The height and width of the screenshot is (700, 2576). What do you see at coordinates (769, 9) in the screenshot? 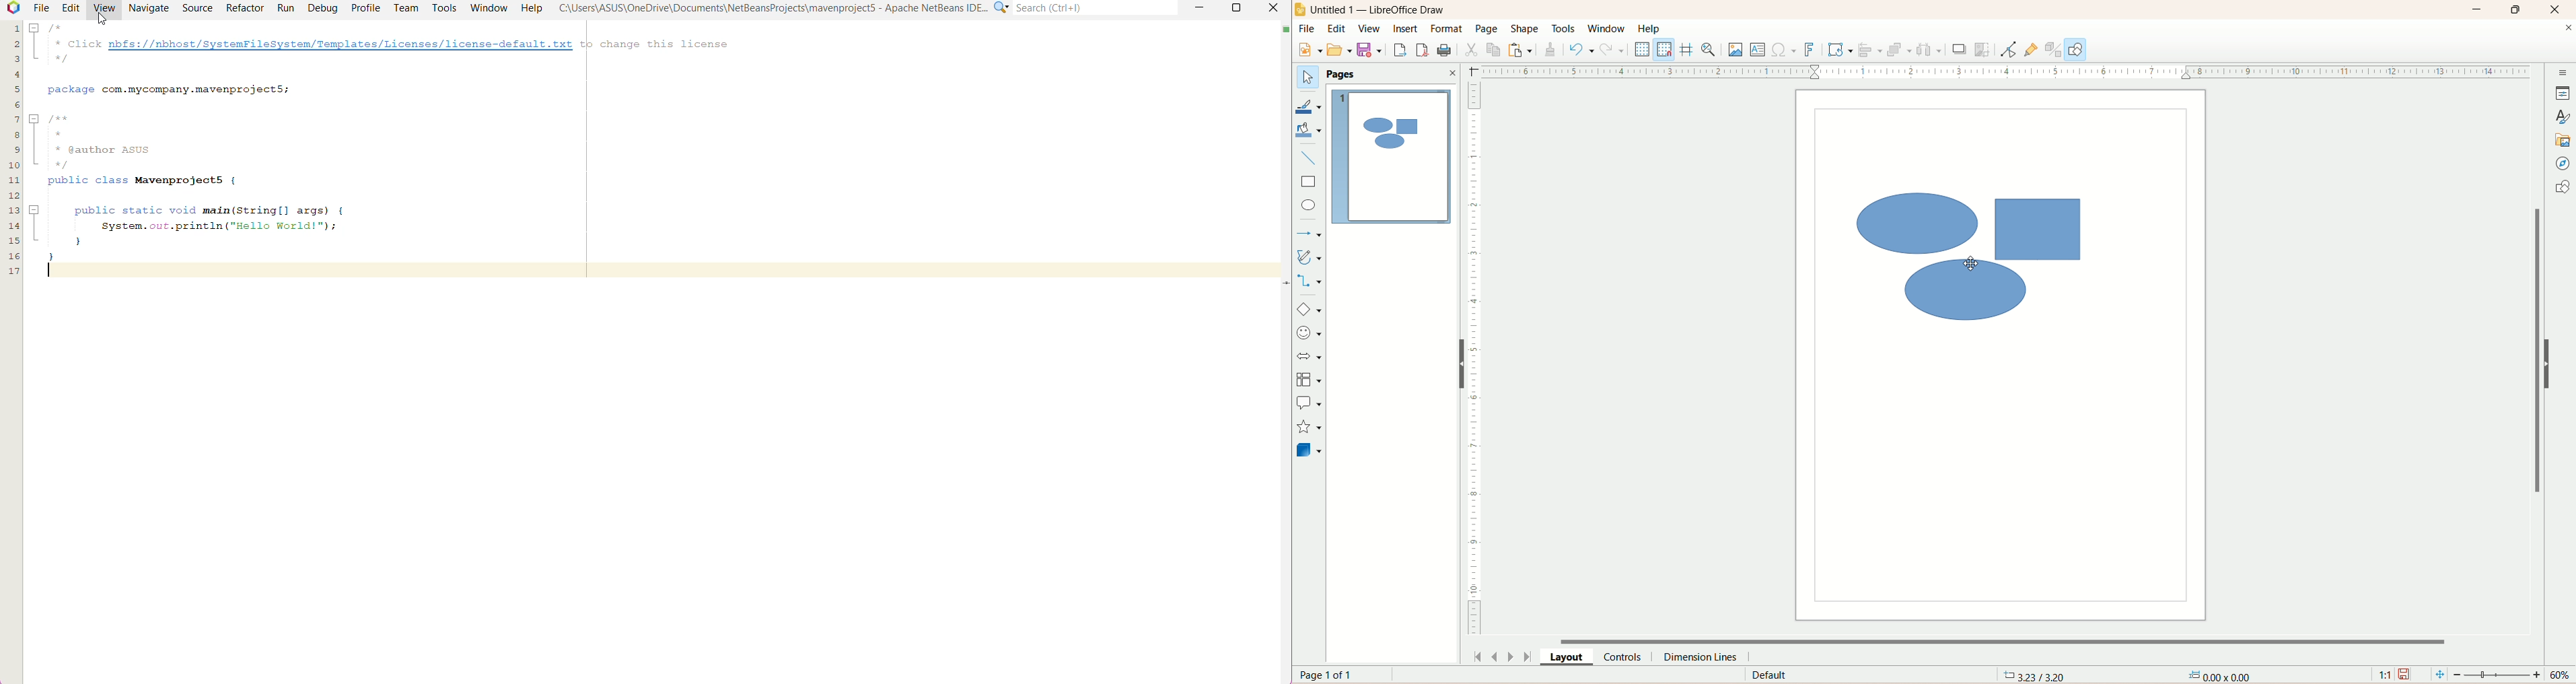
I see `C"\Users\ASUS\OneDrive\Documents\NetBeansProjects\mavenproject5 - Apache NetBeans IDE...` at bounding box center [769, 9].